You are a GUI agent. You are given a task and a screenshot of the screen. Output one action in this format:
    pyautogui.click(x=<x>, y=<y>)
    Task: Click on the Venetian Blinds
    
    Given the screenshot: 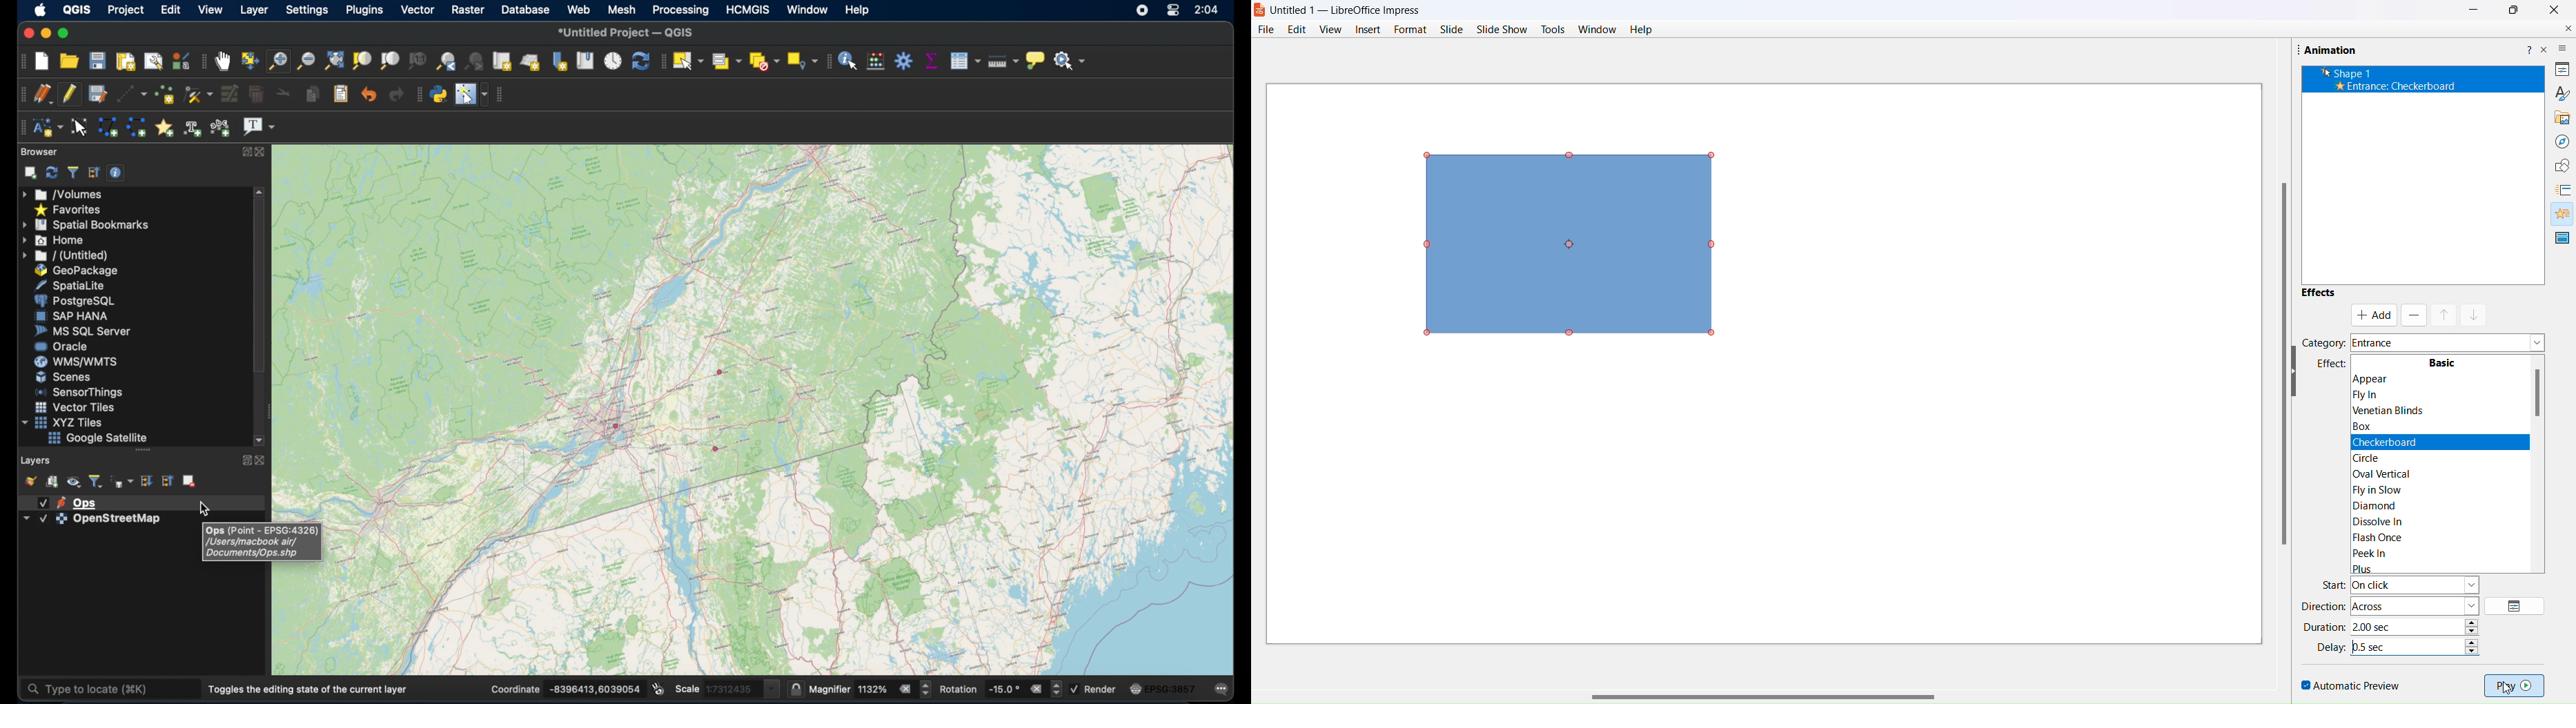 What is the action you would take?
    pyautogui.click(x=2392, y=410)
    